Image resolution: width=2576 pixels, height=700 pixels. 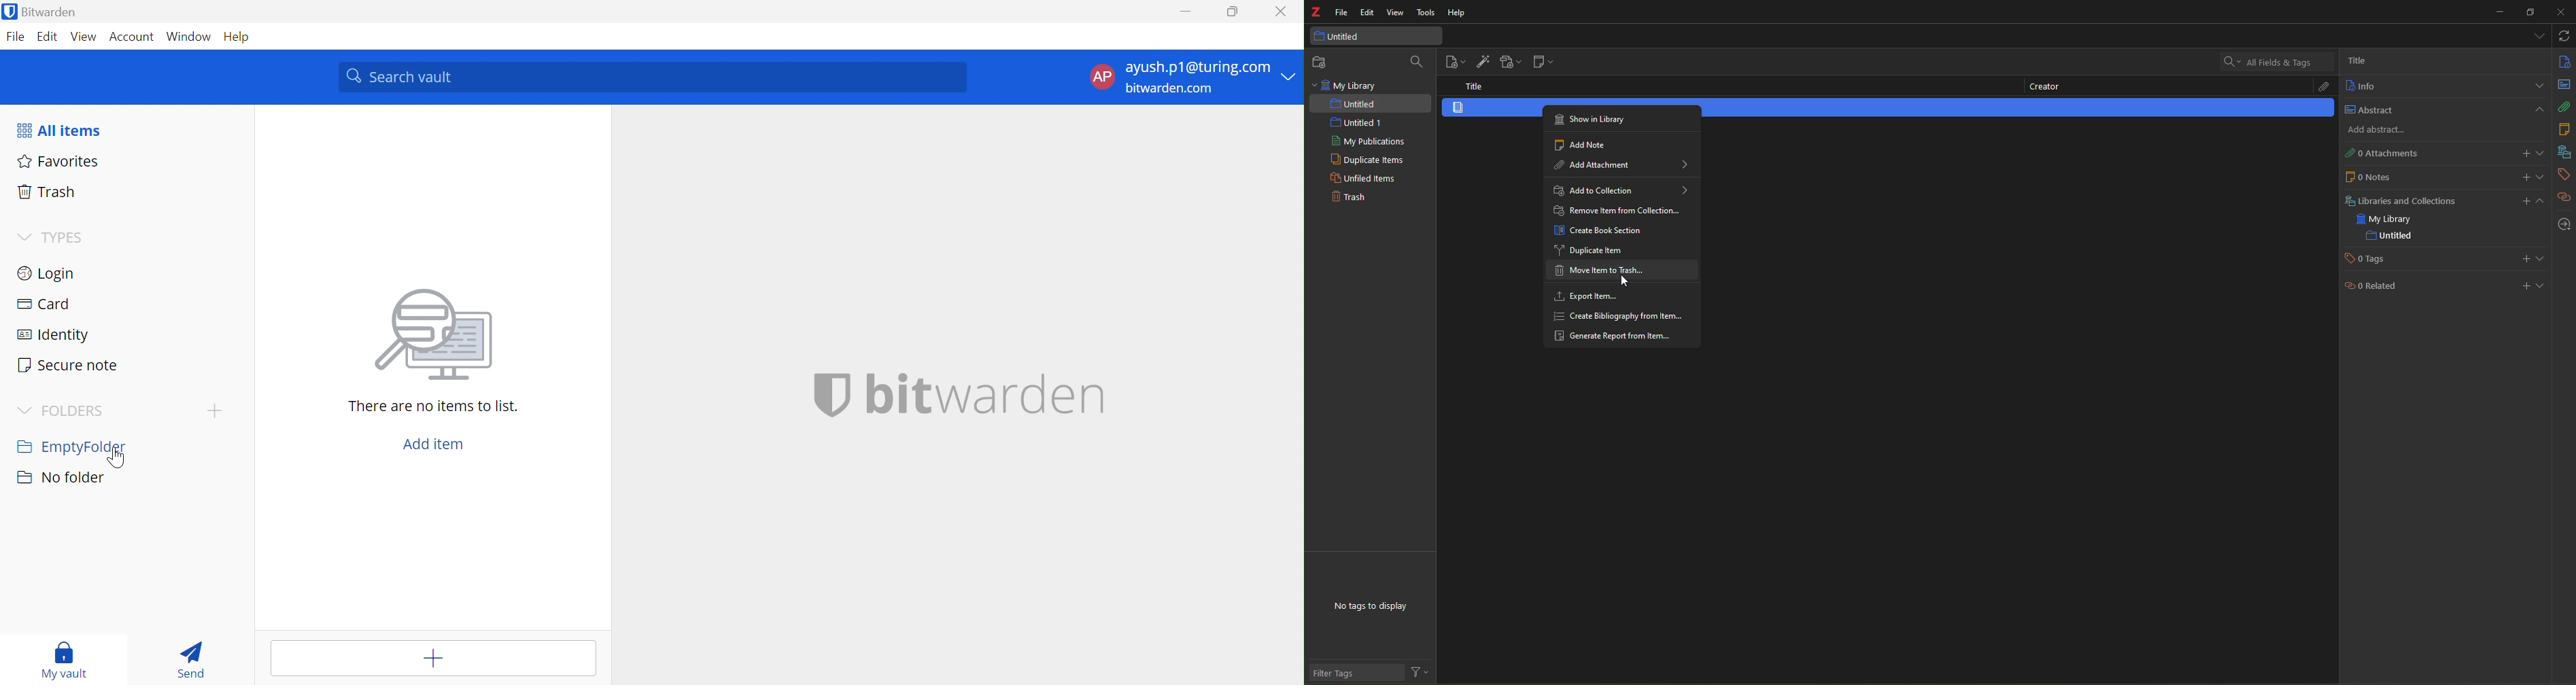 I want to click on No folder, so click(x=63, y=478).